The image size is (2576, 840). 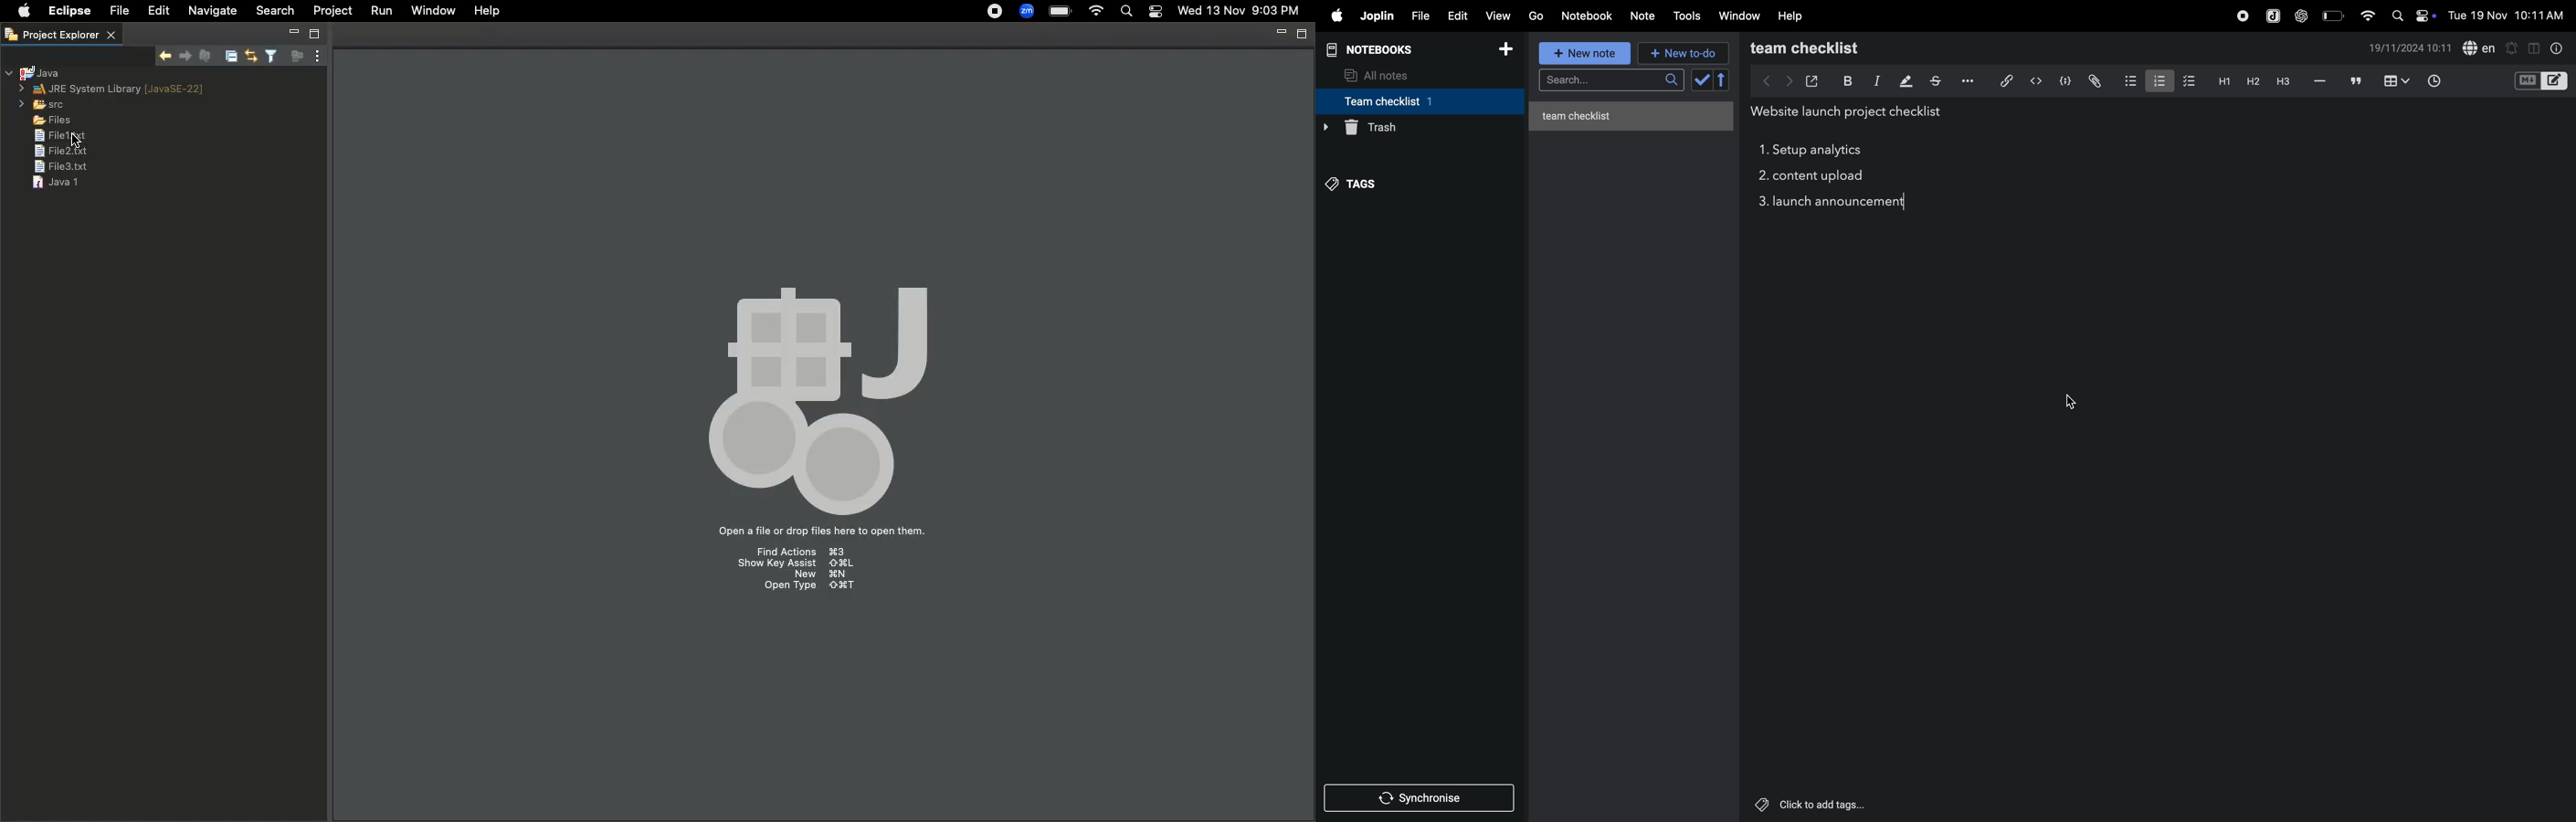 I want to click on bold, so click(x=1846, y=80).